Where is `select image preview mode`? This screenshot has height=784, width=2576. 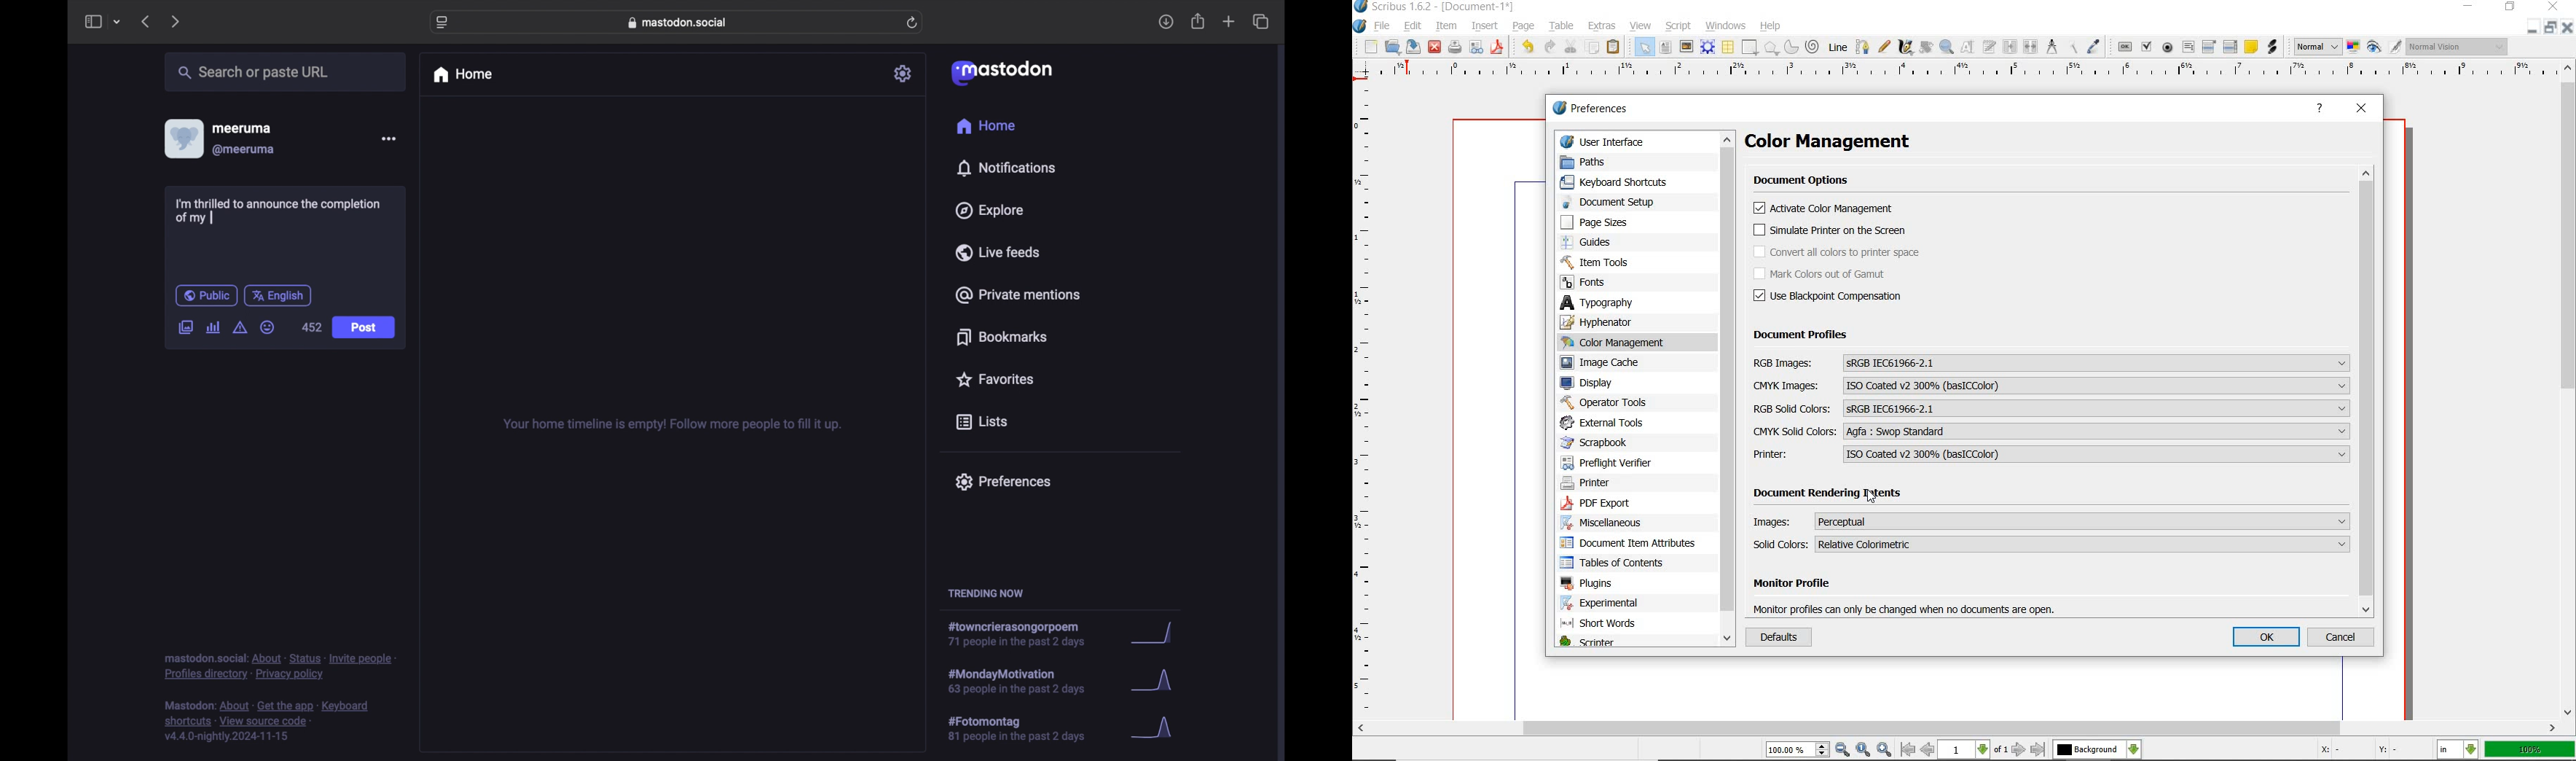
select image preview mode is located at coordinates (2318, 46).